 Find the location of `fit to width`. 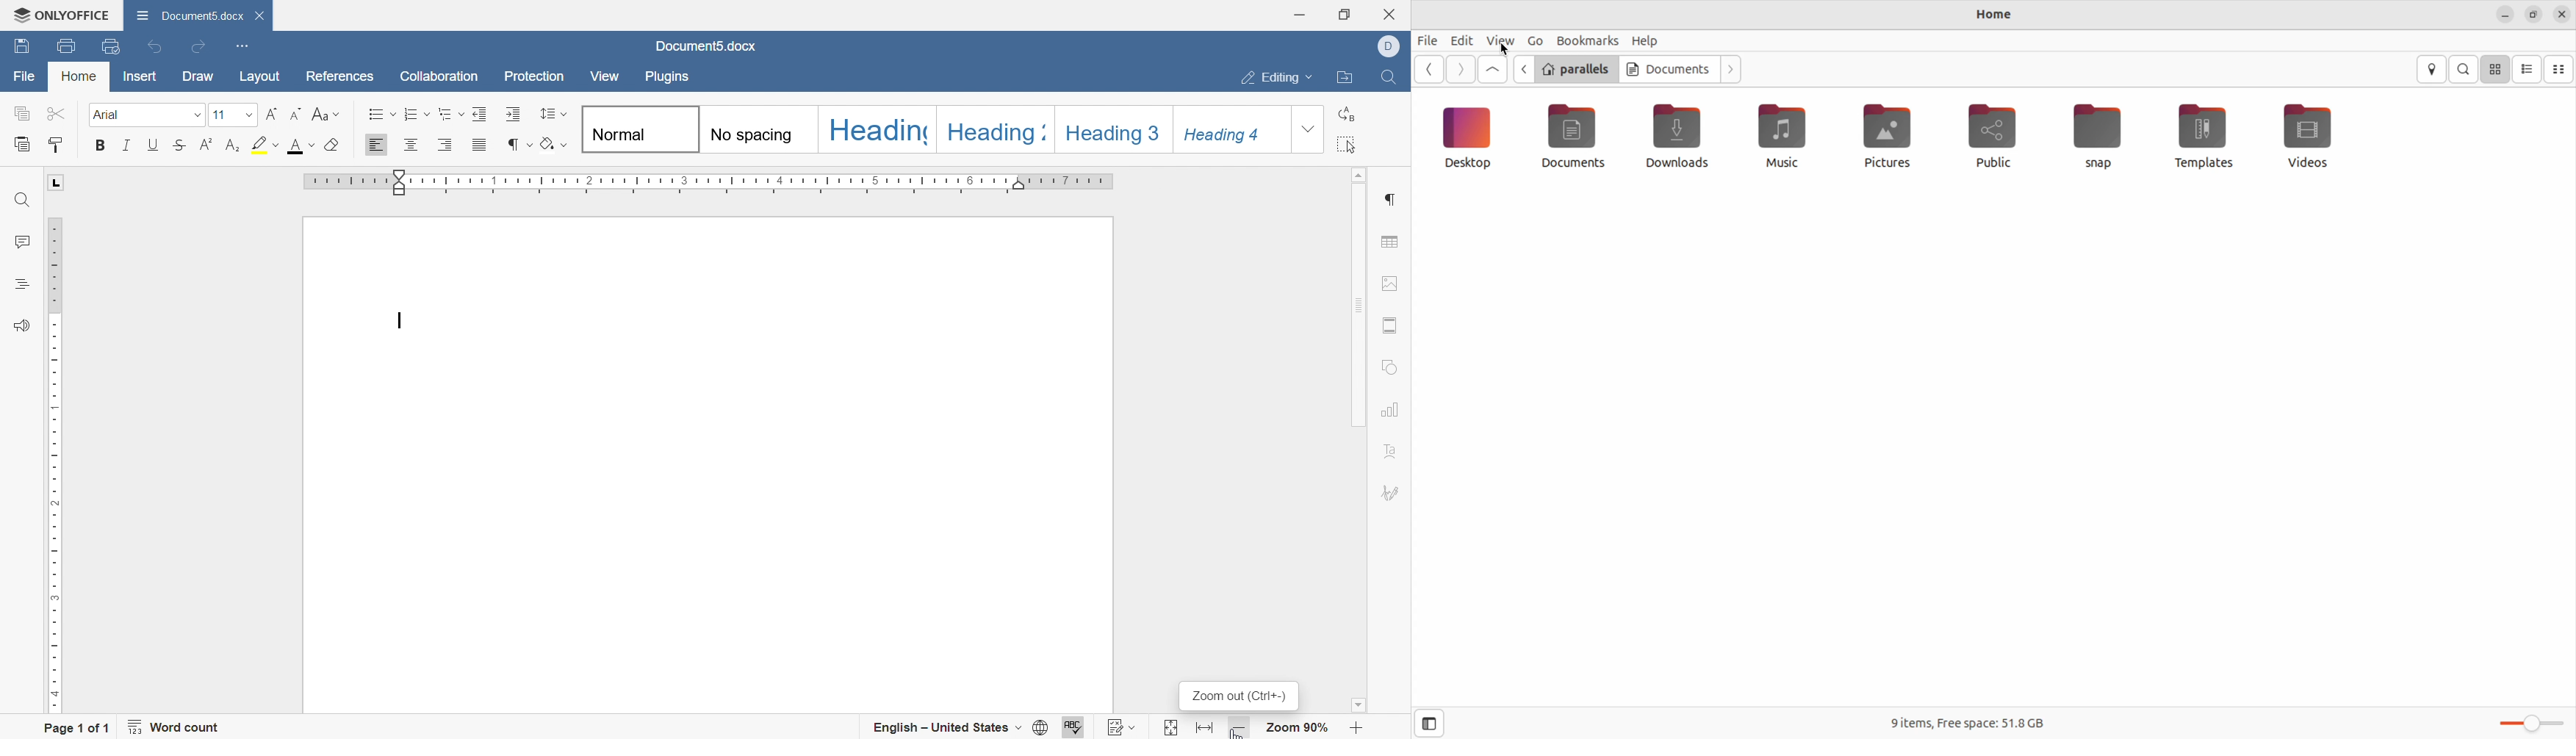

fit to width is located at coordinates (1206, 729).